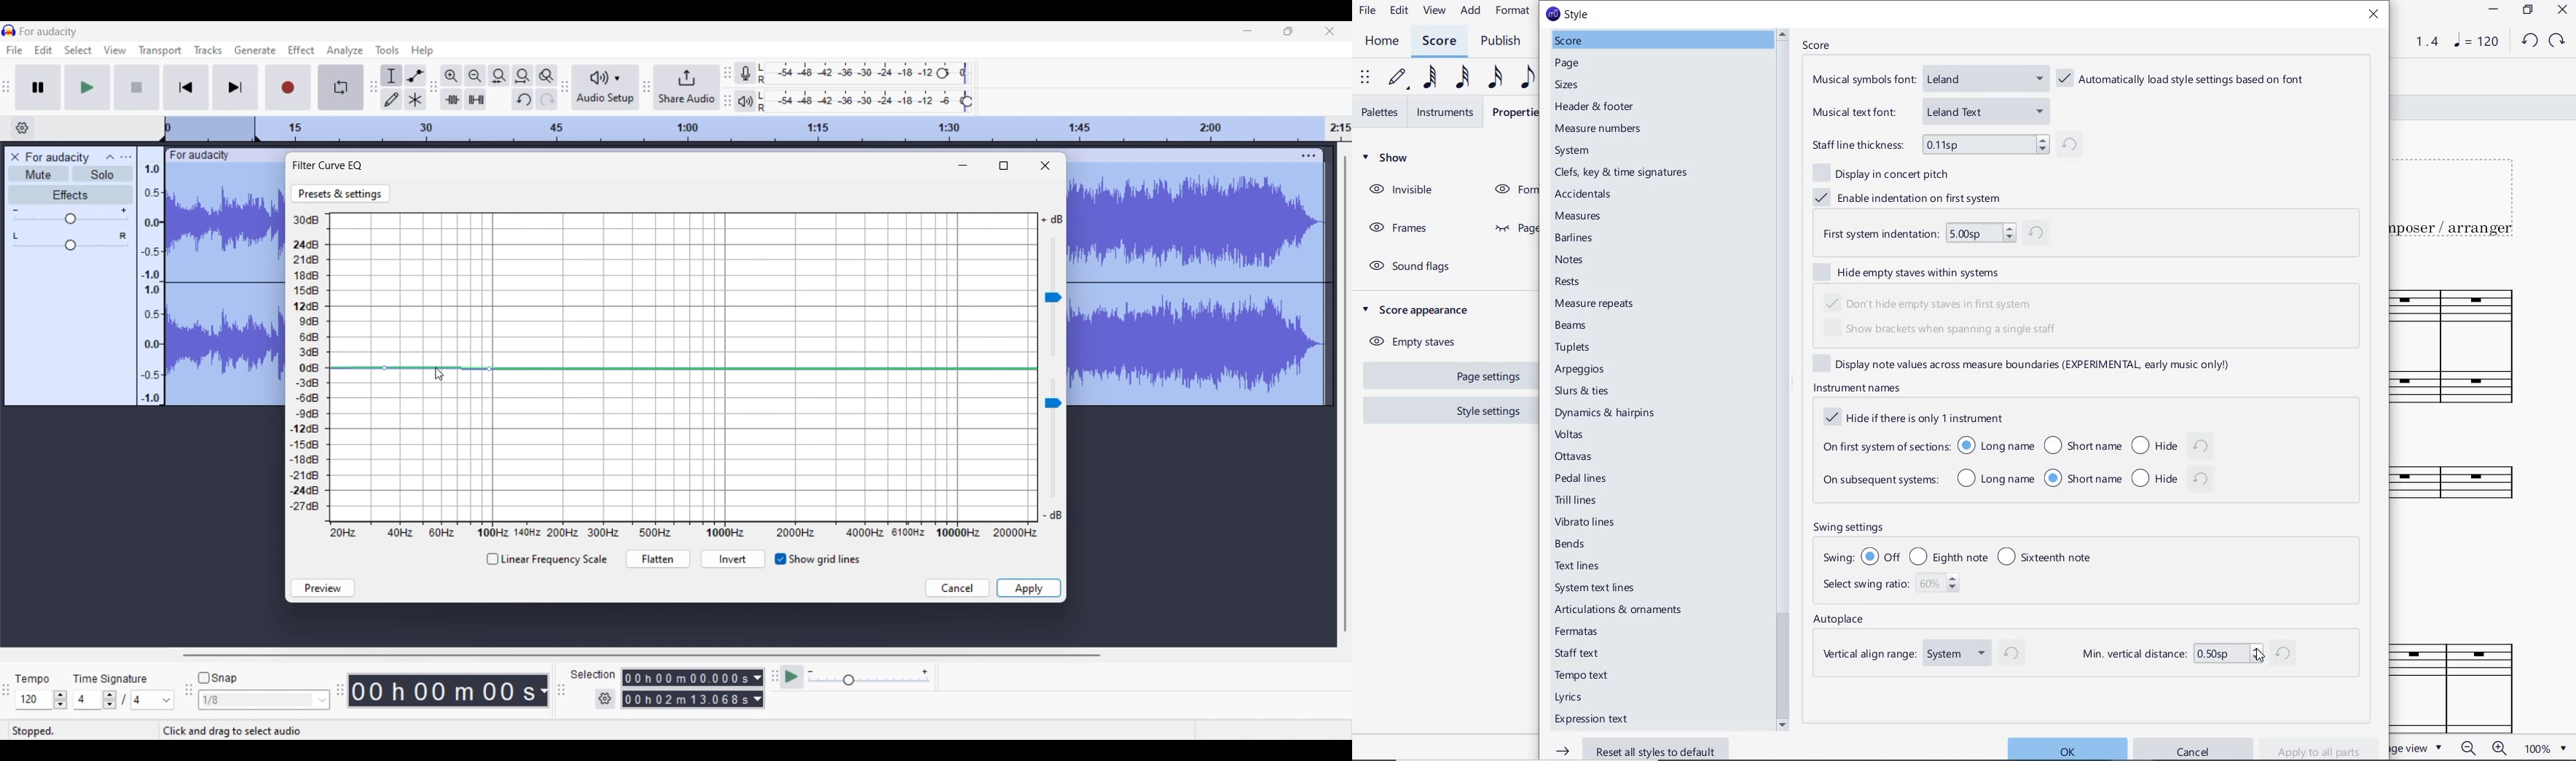  I want to click on system, so click(1576, 149).